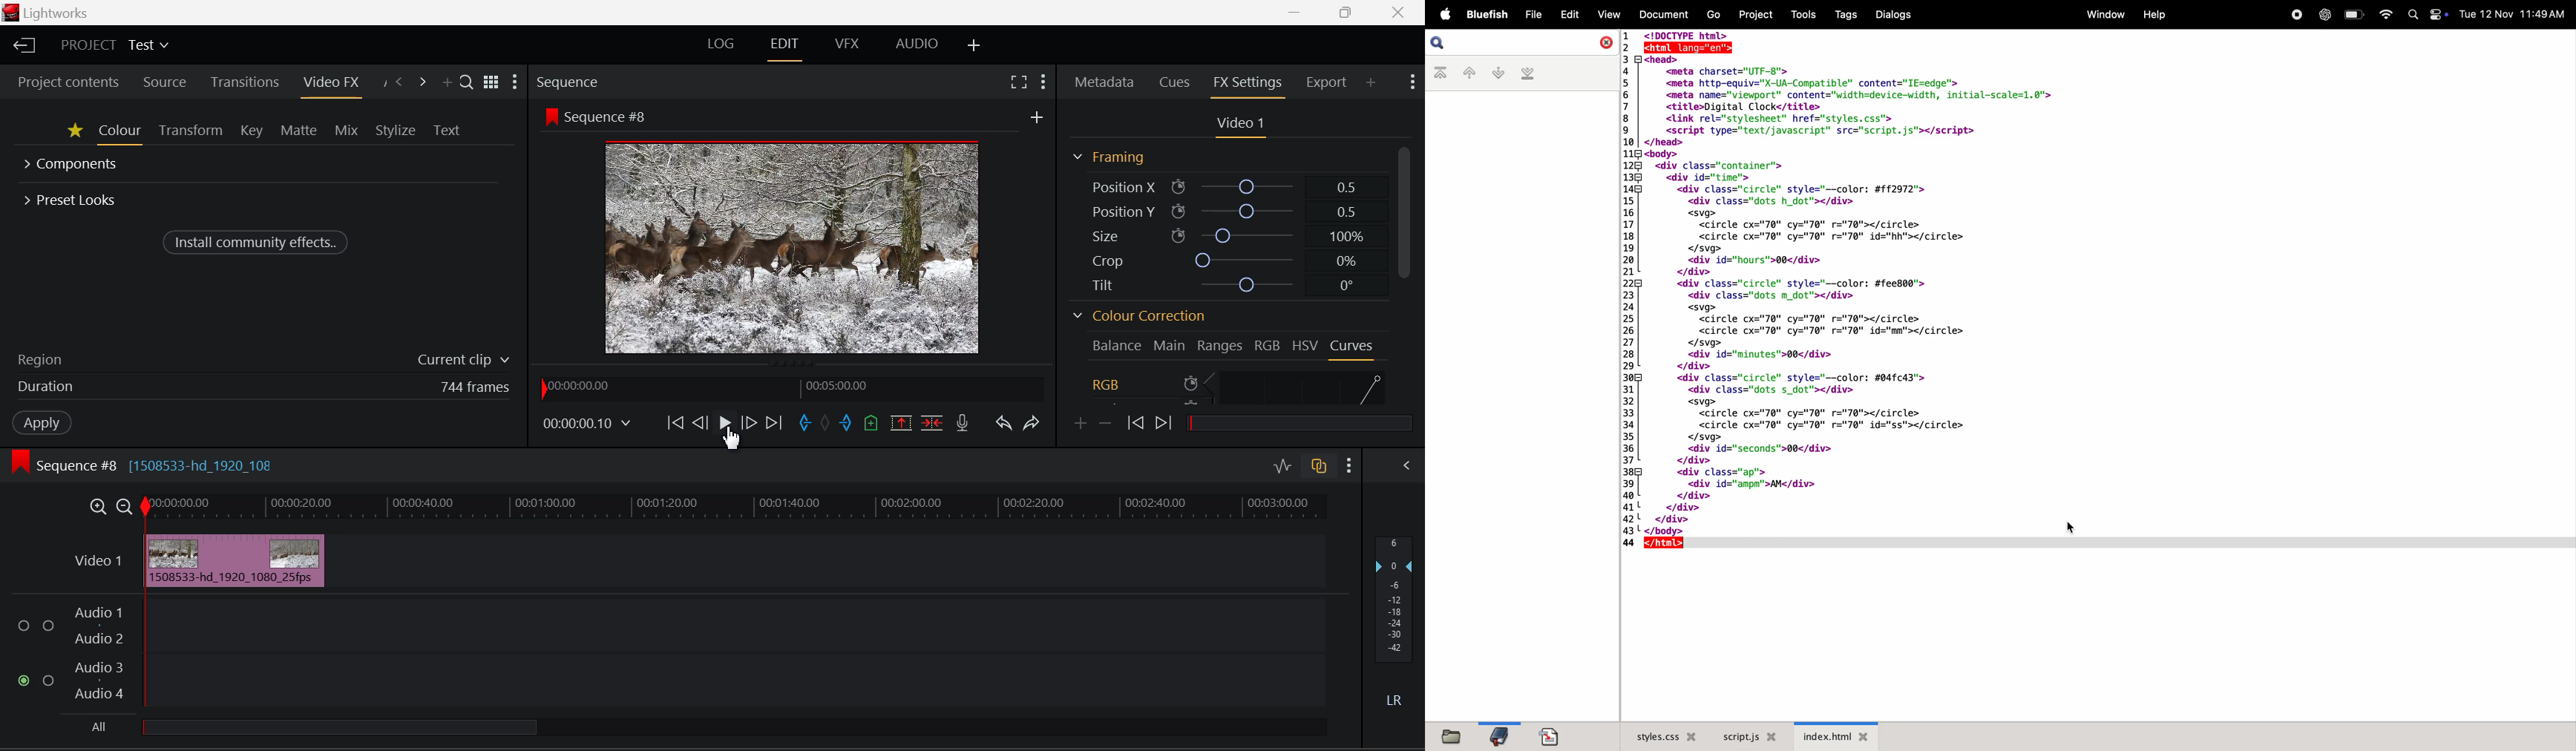 The height and width of the screenshot is (756, 2576). What do you see at coordinates (1527, 74) in the screenshot?
I see `last bookmark` at bounding box center [1527, 74].